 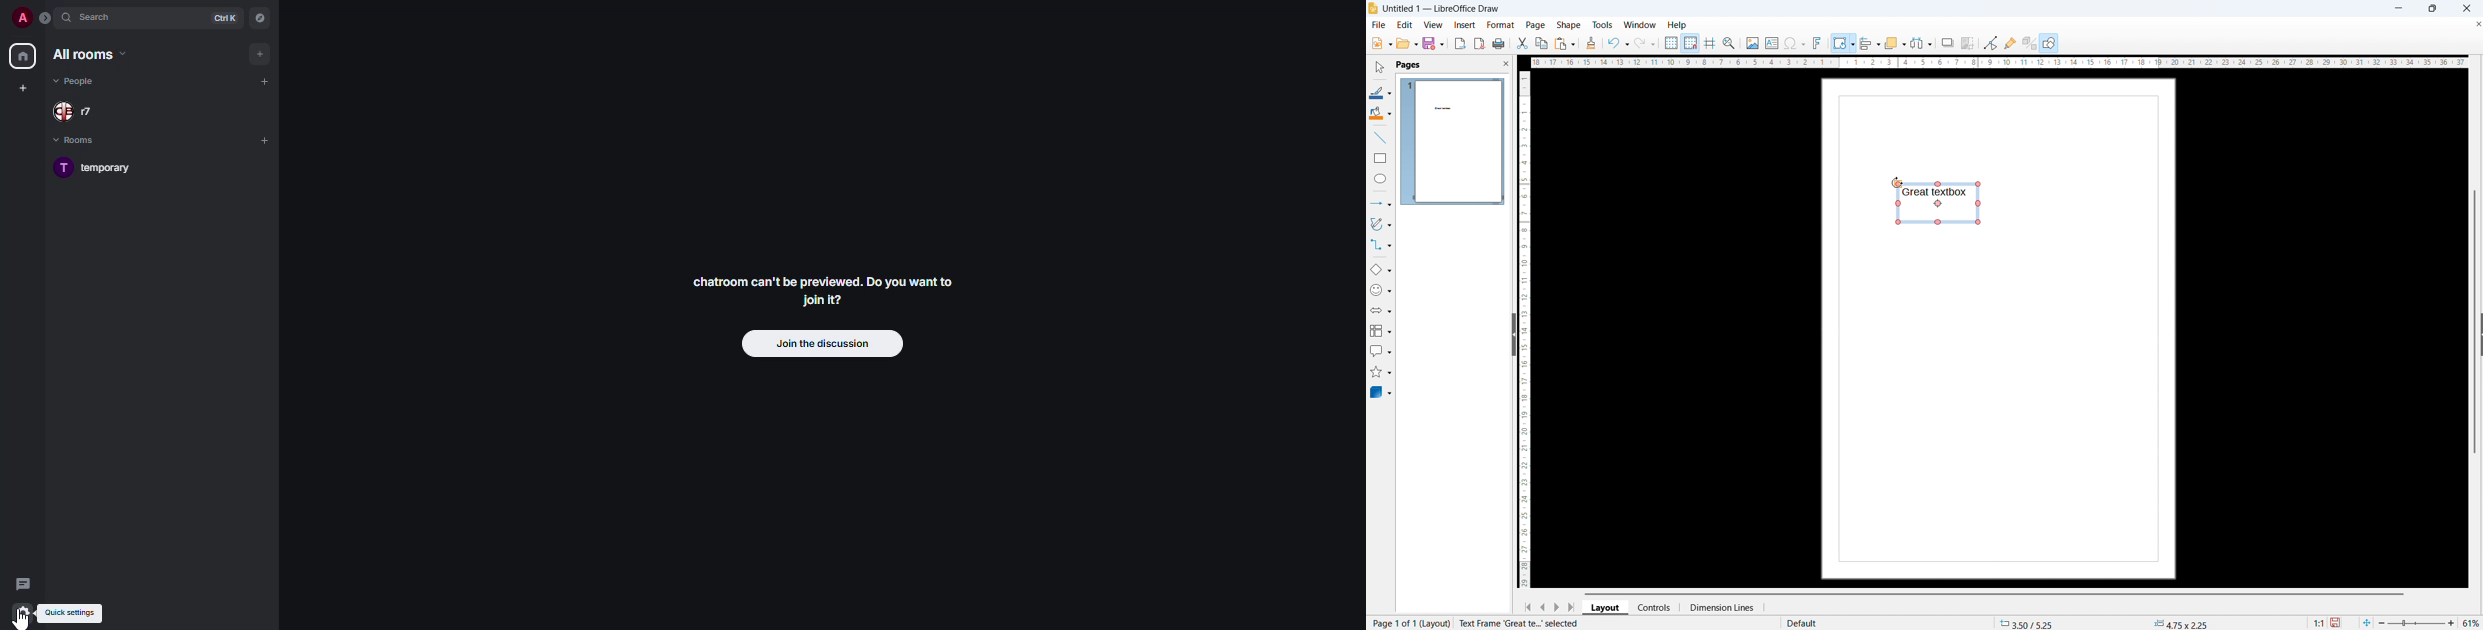 I want to click on help, so click(x=1678, y=25).